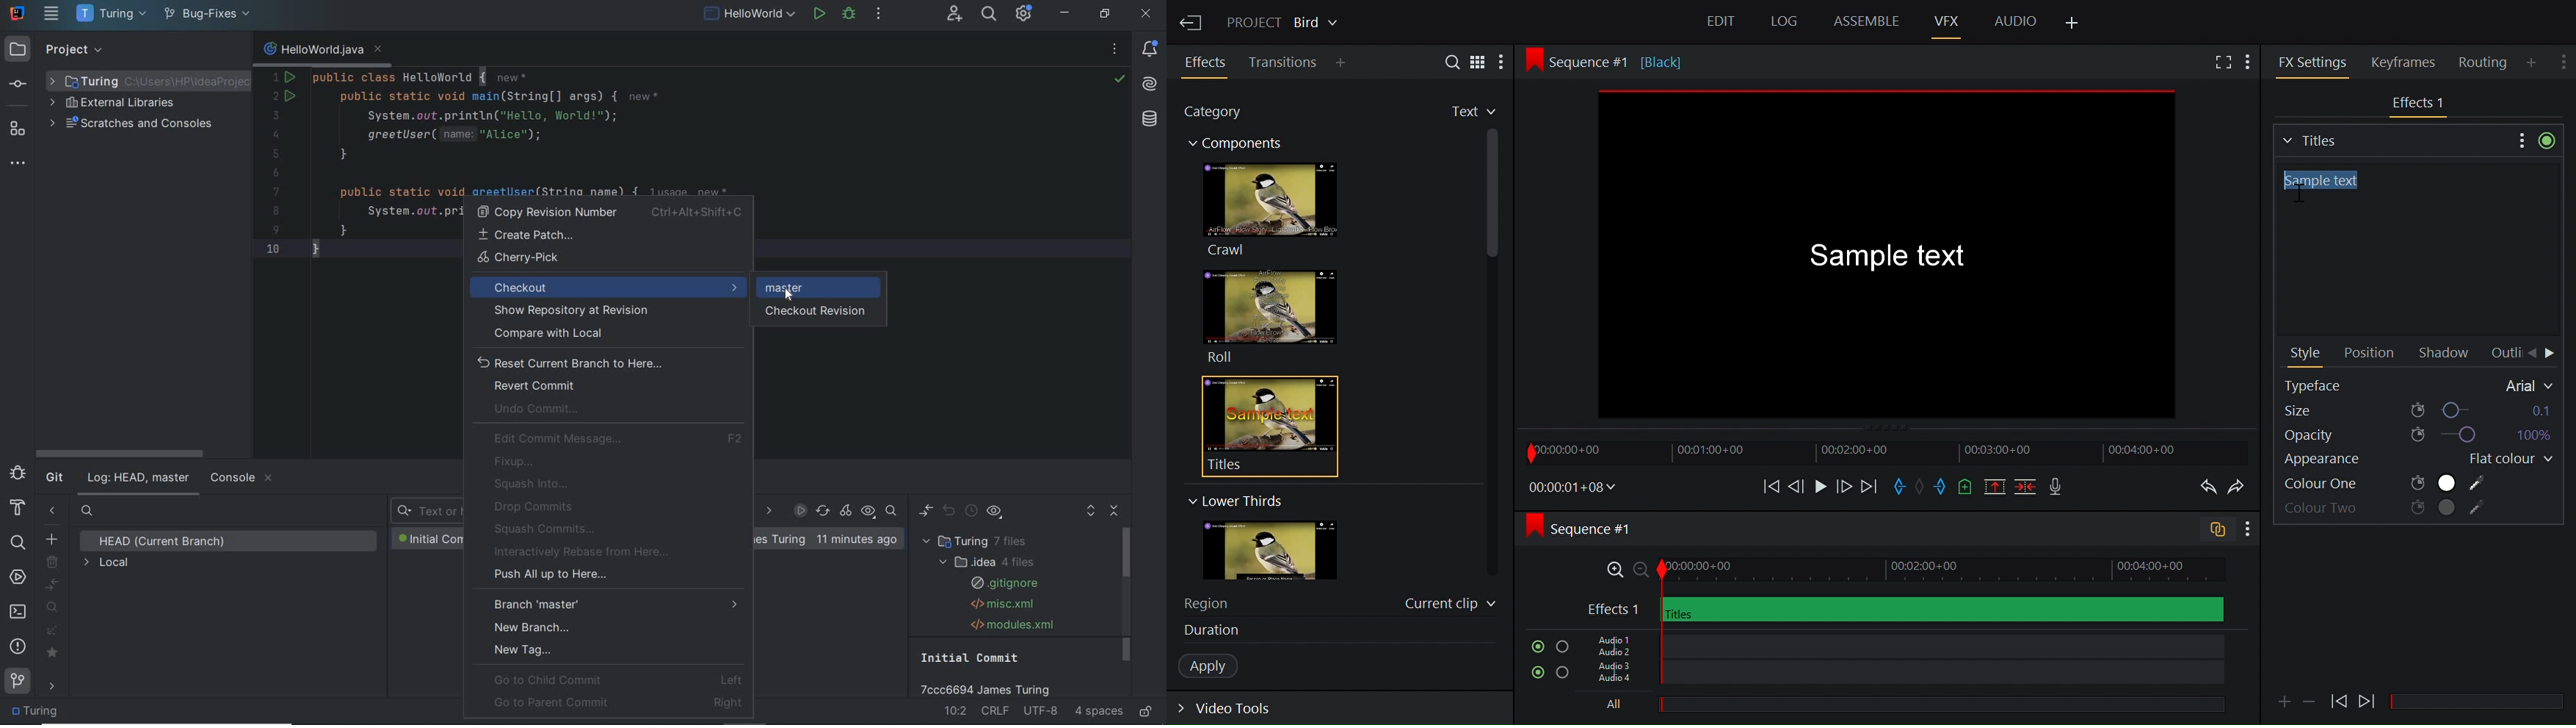 The width and height of the screenshot is (2576, 728). Describe the element at coordinates (1479, 61) in the screenshot. I see `Toggle between list and tile view` at that location.